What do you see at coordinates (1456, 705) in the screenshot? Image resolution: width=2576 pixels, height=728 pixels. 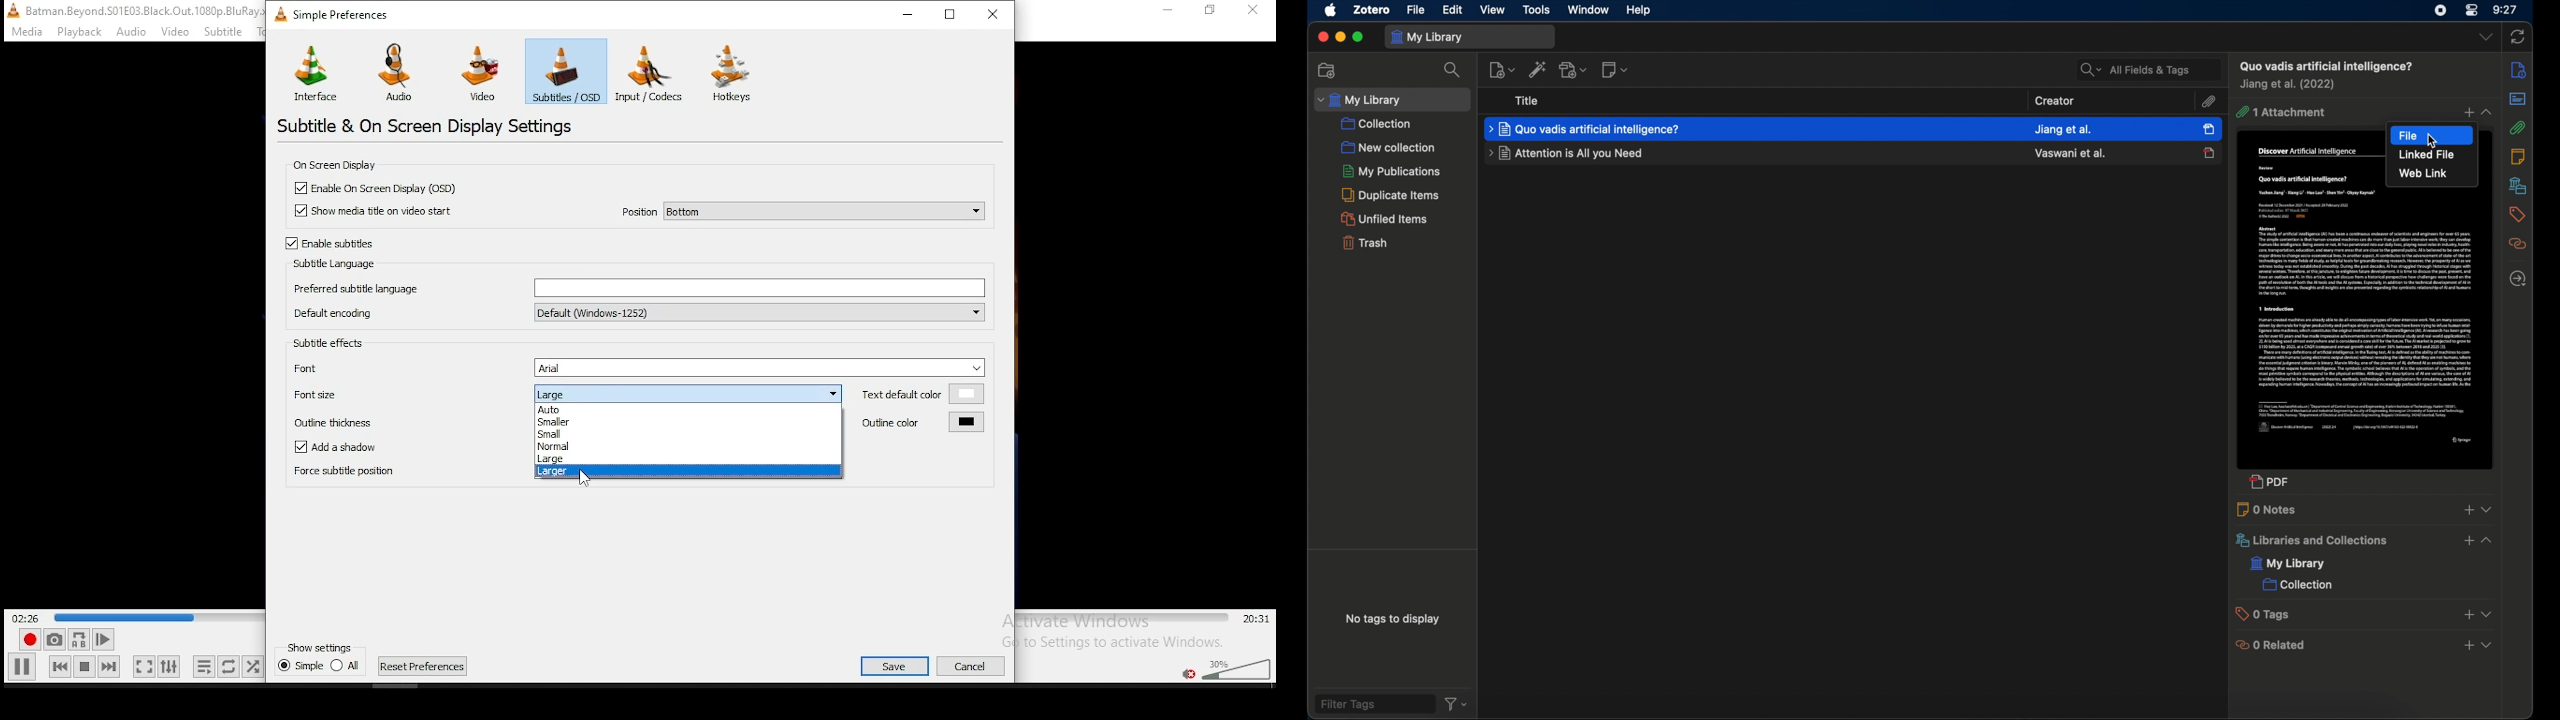 I see `filter dropdown` at bounding box center [1456, 705].